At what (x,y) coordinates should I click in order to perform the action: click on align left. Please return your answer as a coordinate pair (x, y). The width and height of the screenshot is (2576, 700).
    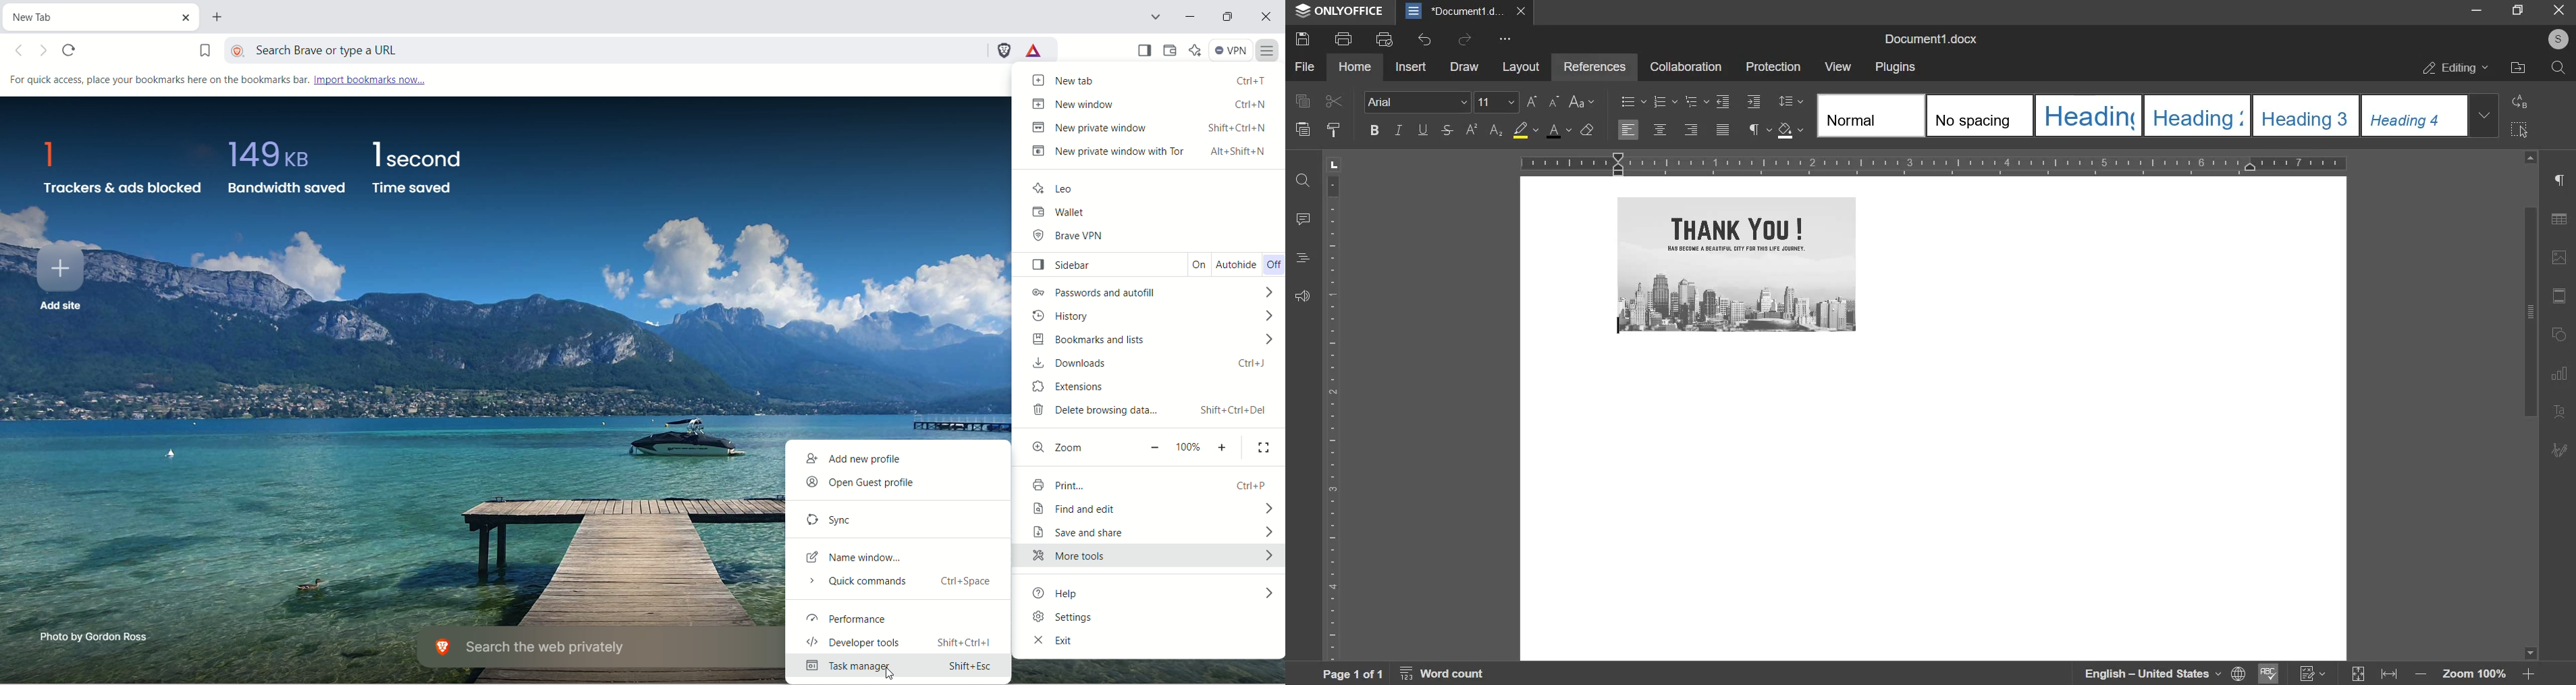
    Looking at the image, I should click on (1629, 129).